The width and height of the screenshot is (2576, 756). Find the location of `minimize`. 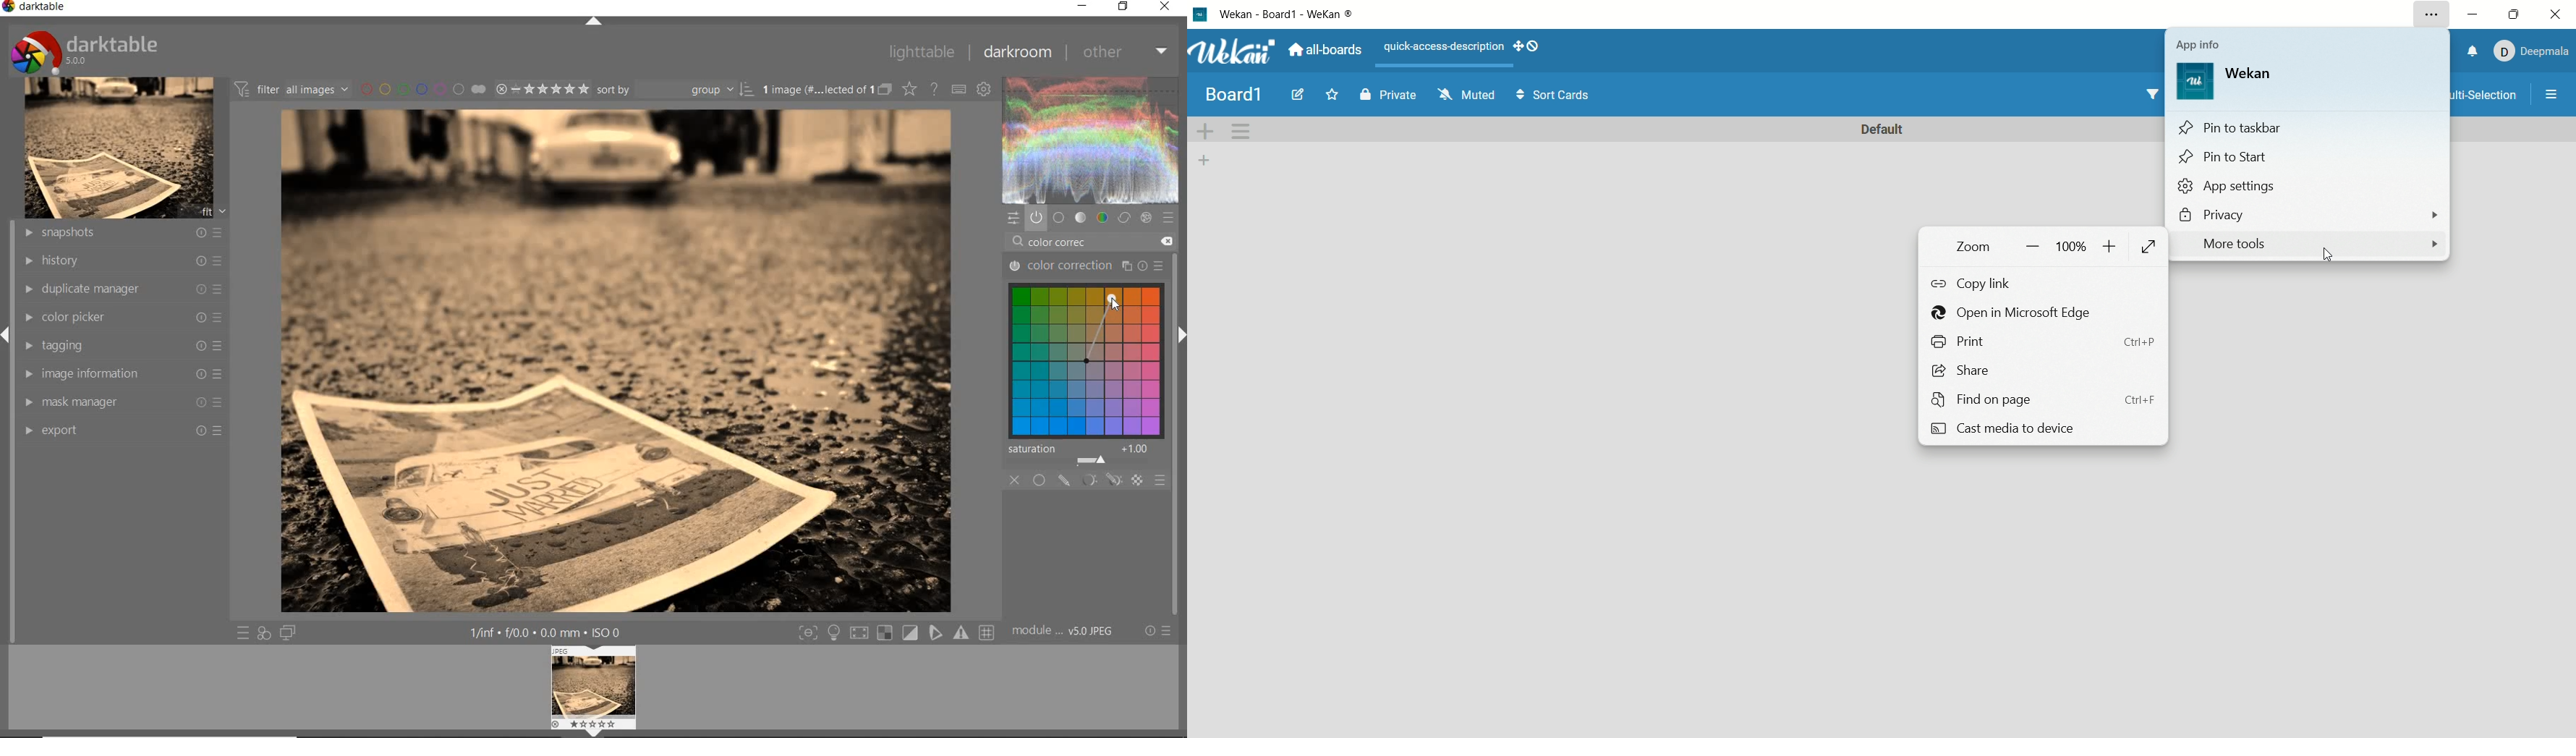

minimize is located at coordinates (1083, 5).